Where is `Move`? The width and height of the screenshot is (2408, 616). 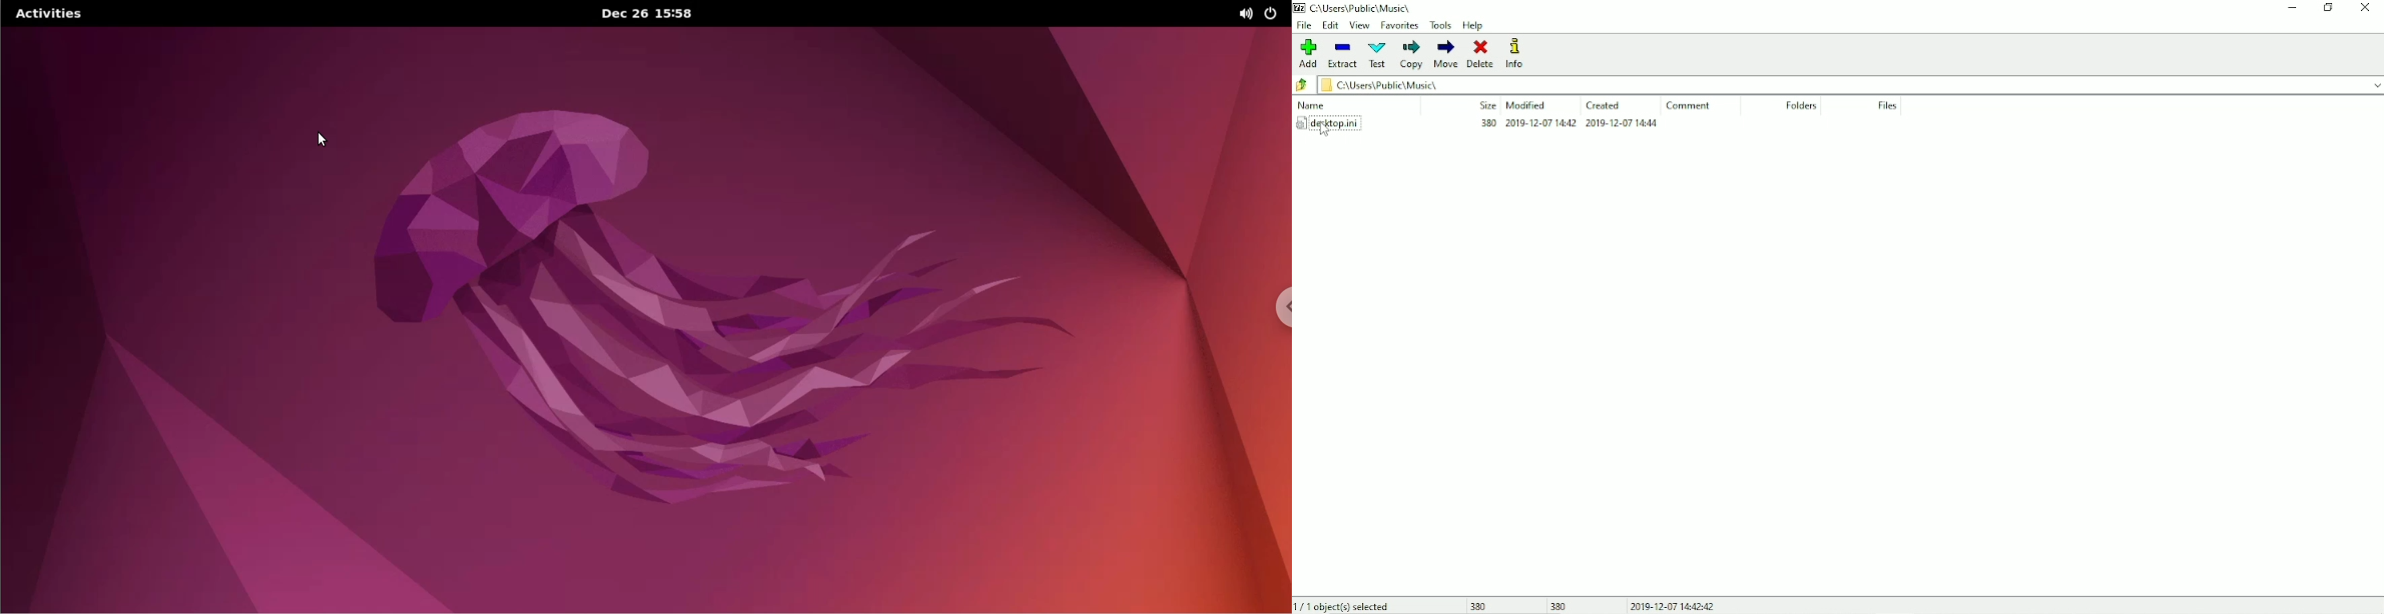 Move is located at coordinates (1446, 54).